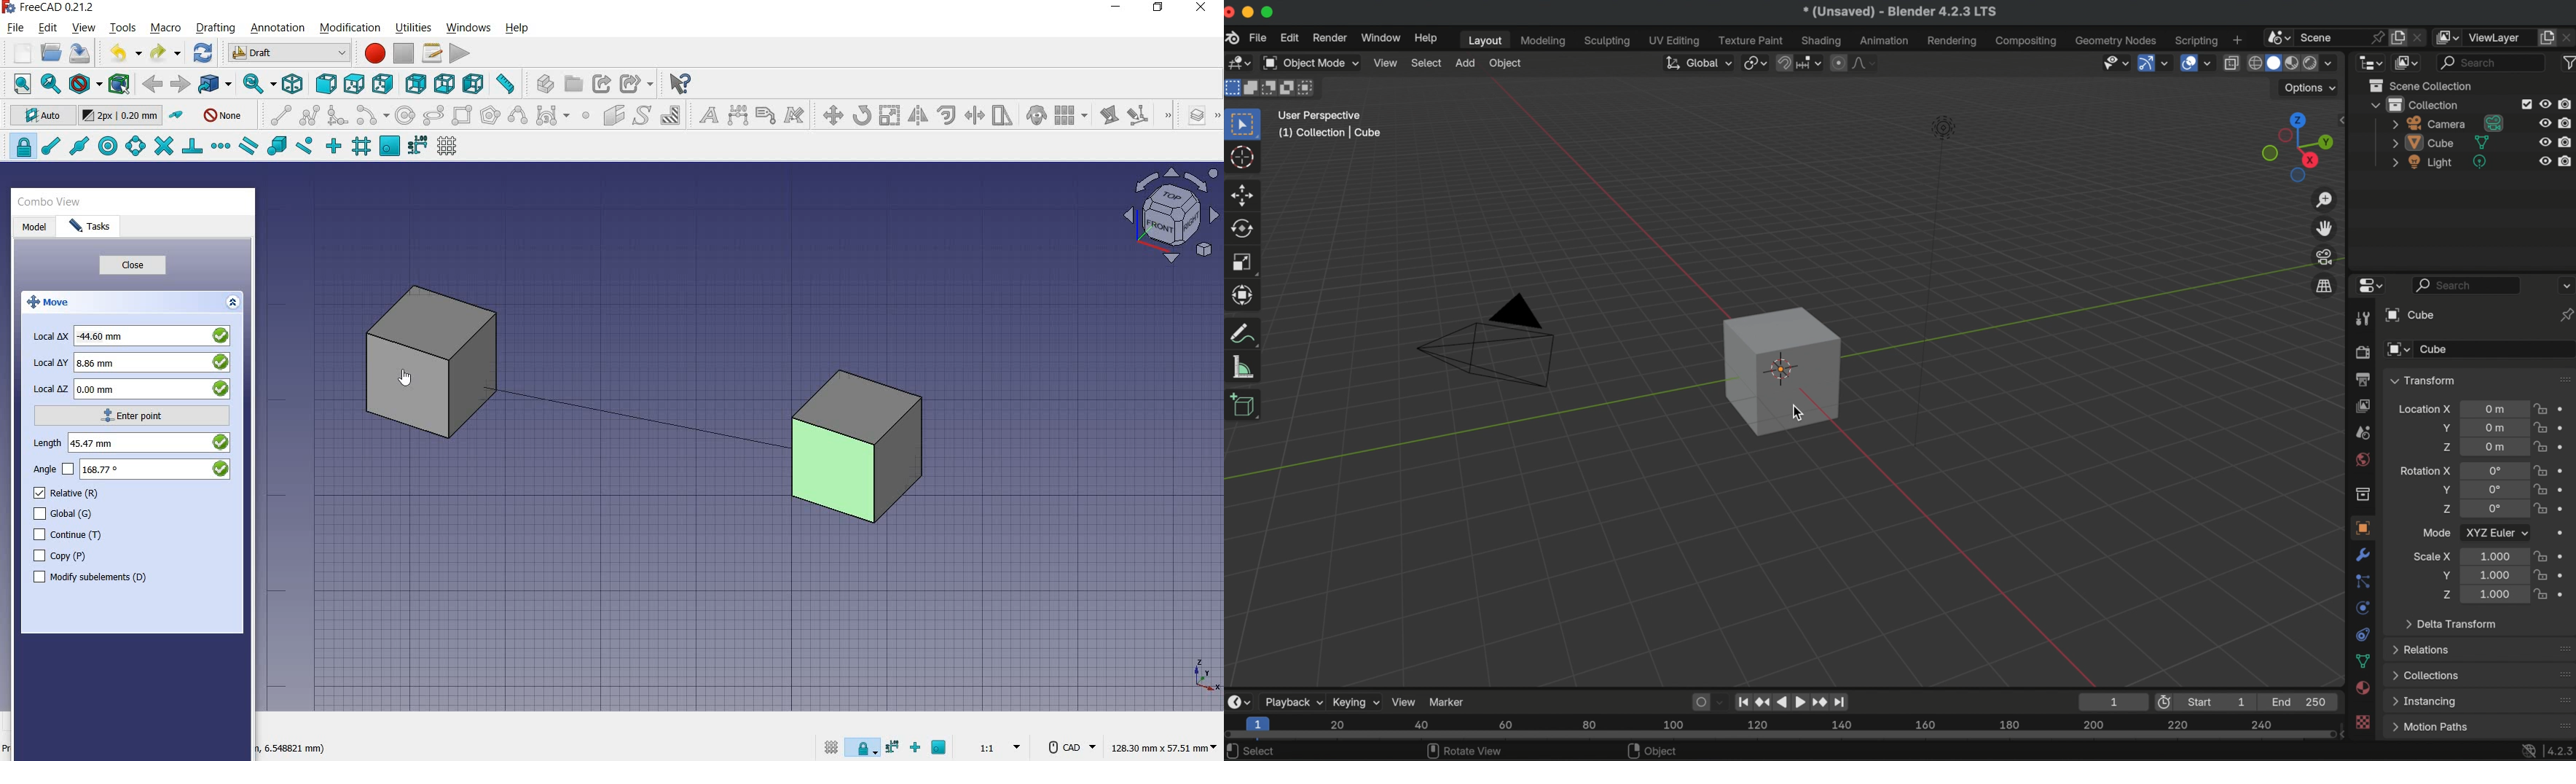 The height and width of the screenshot is (784, 2576). What do you see at coordinates (1217, 117) in the screenshot?
I see `draft utility tools` at bounding box center [1217, 117].